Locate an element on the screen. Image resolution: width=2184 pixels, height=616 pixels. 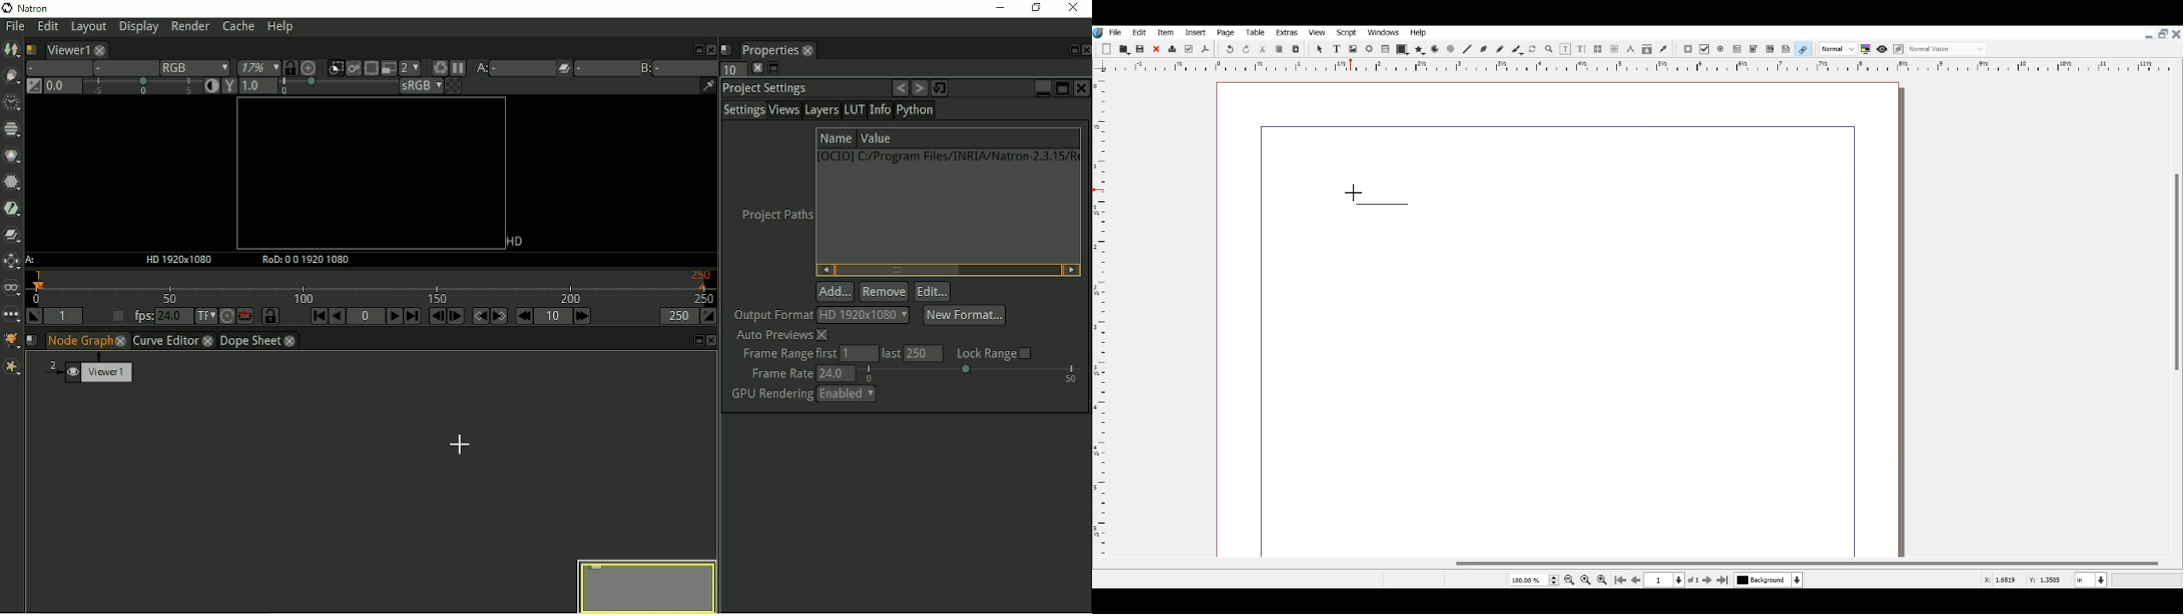
Spiral is located at coordinates (1450, 49).